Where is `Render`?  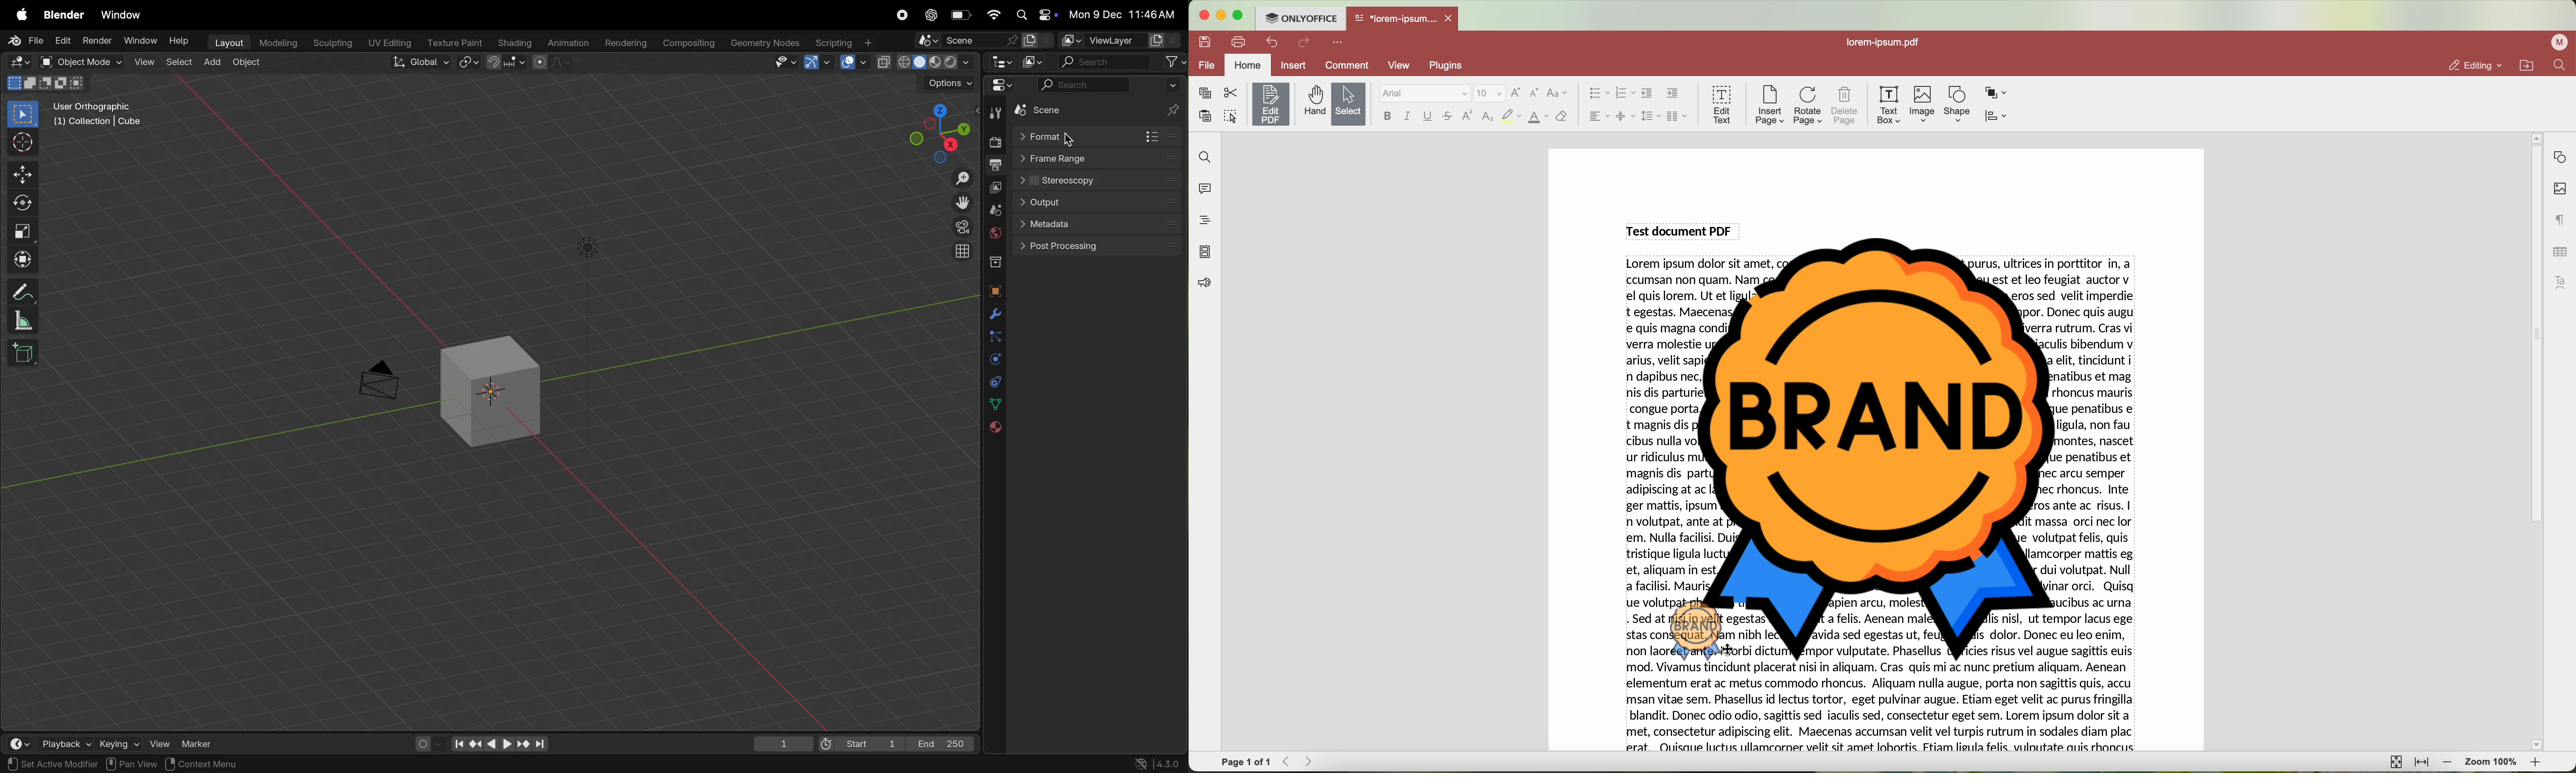 Render is located at coordinates (99, 39).